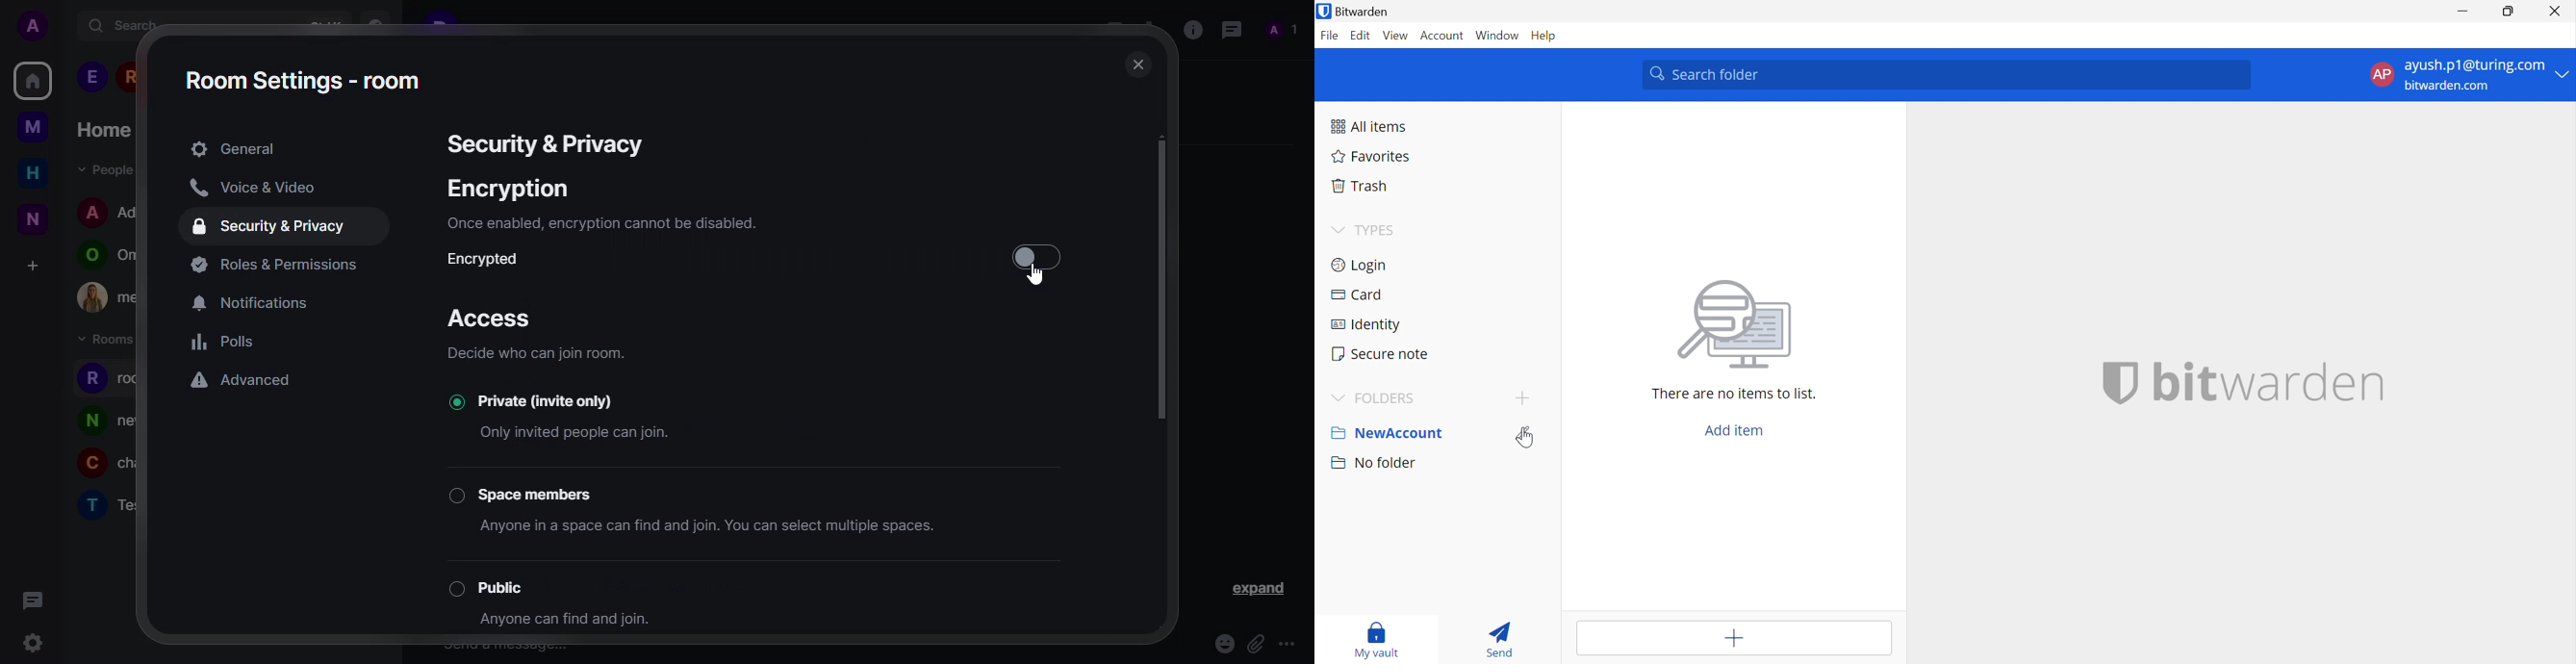 The height and width of the screenshot is (672, 2576). What do you see at coordinates (492, 319) in the screenshot?
I see `access` at bounding box center [492, 319].